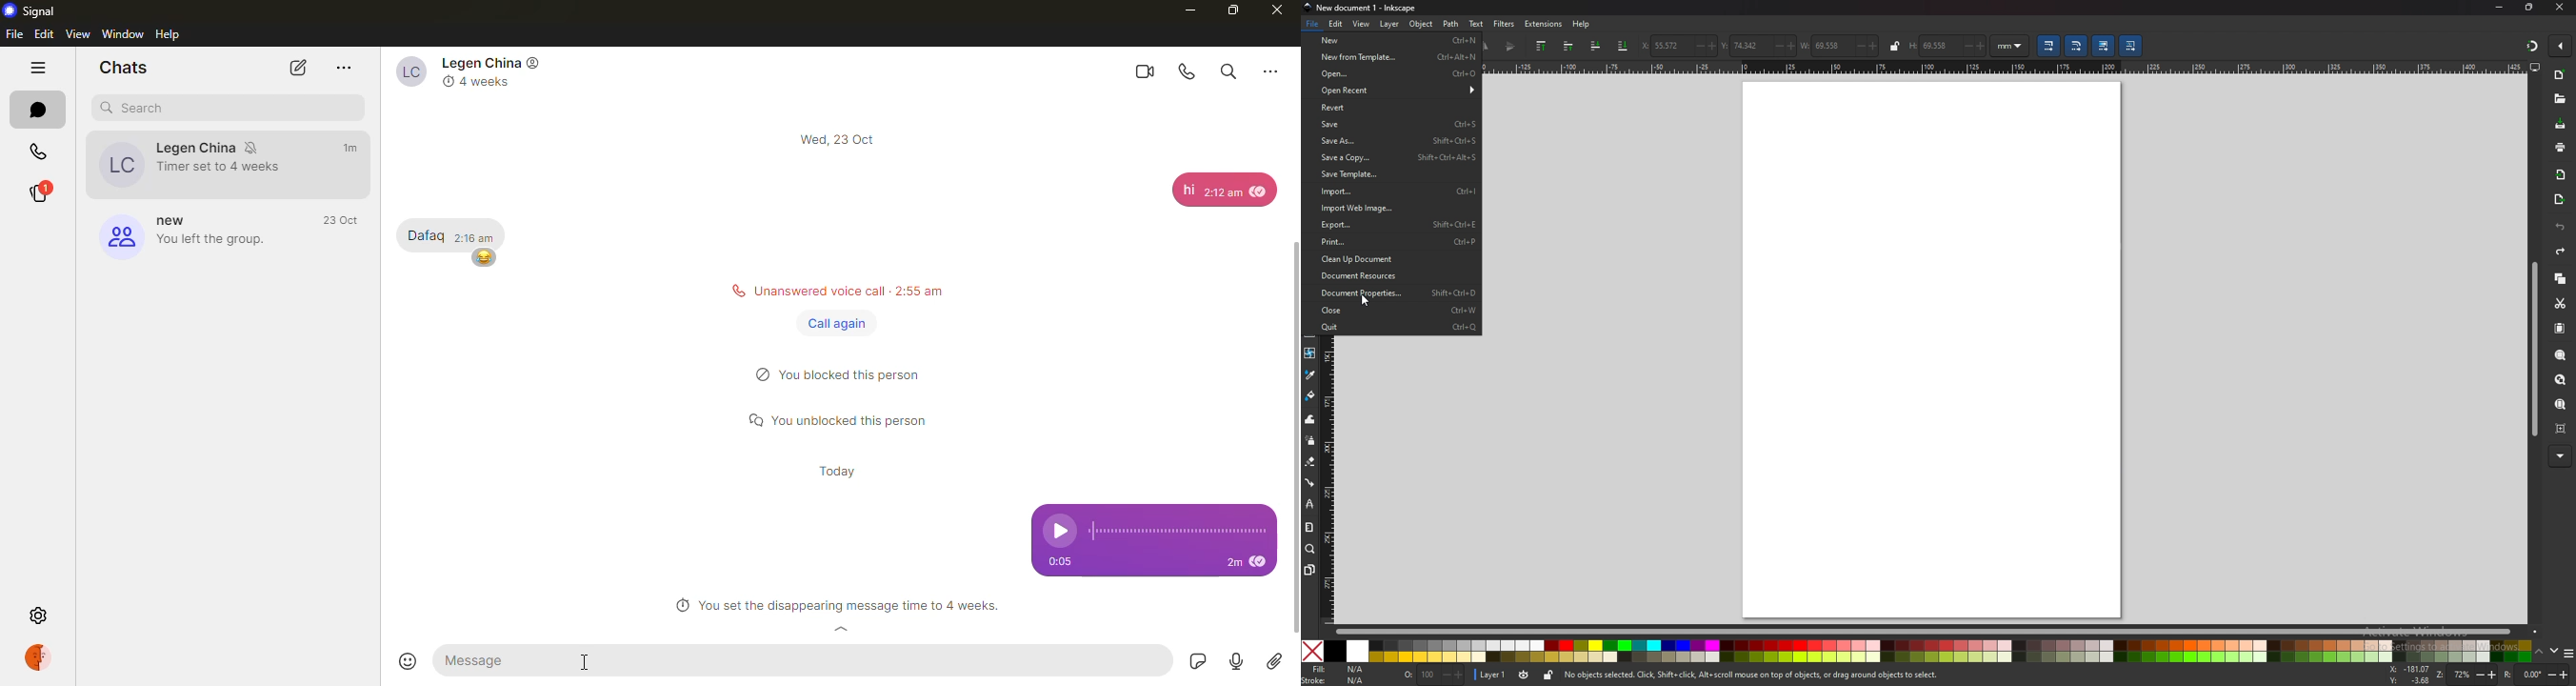  What do you see at coordinates (1309, 482) in the screenshot?
I see `connector` at bounding box center [1309, 482].